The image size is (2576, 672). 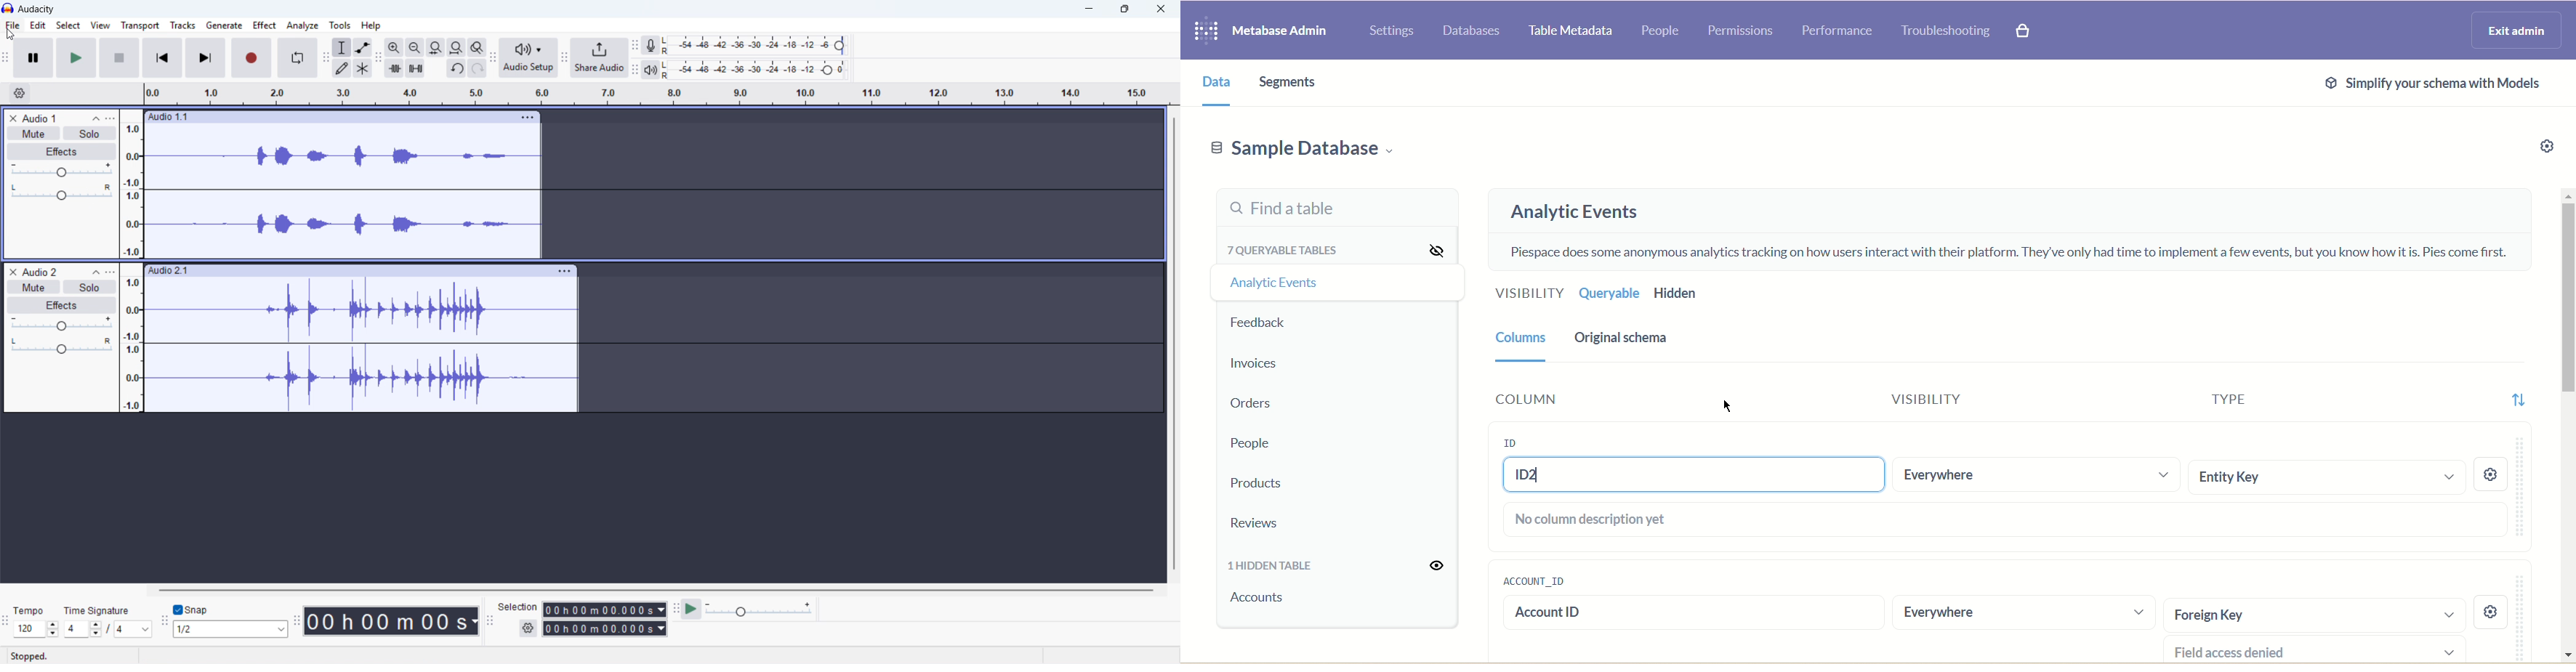 I want to click on Track control panel menu, so click(x=110, y=272).